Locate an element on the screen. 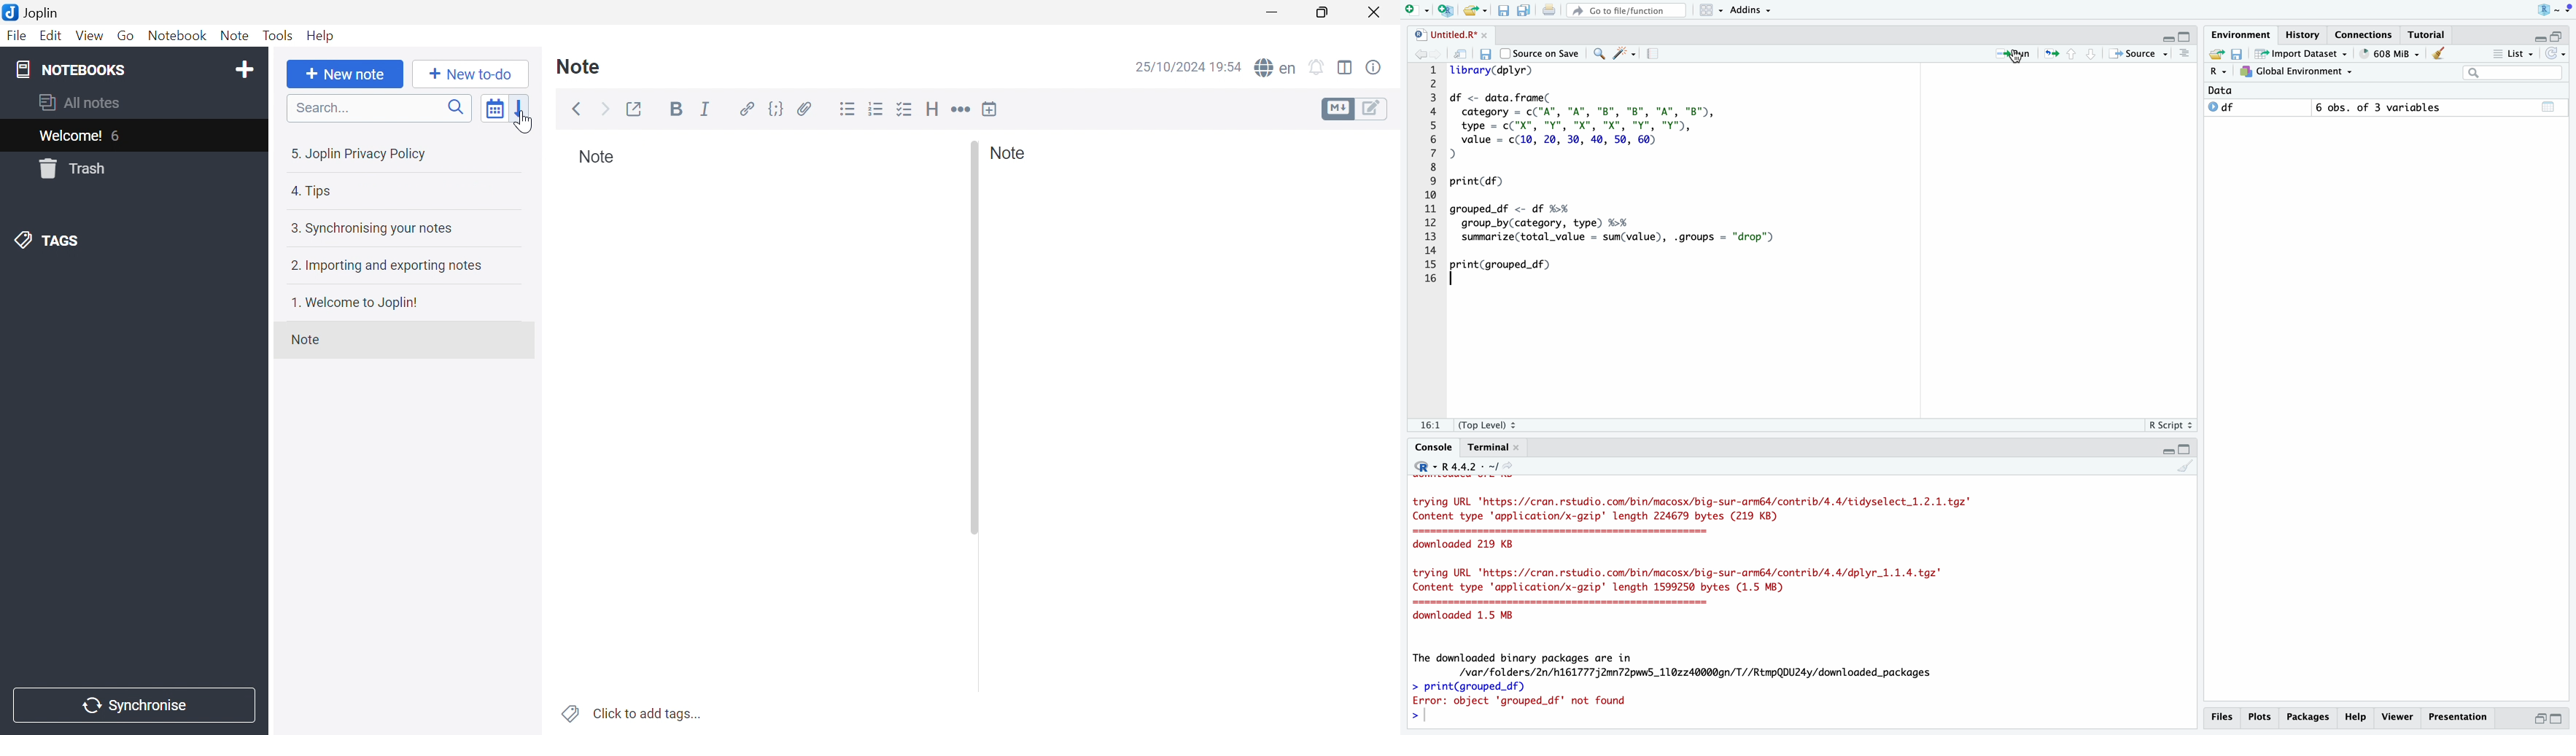 The image size is (2576, 756). 19:54 is located at coordinates (1229, 69).